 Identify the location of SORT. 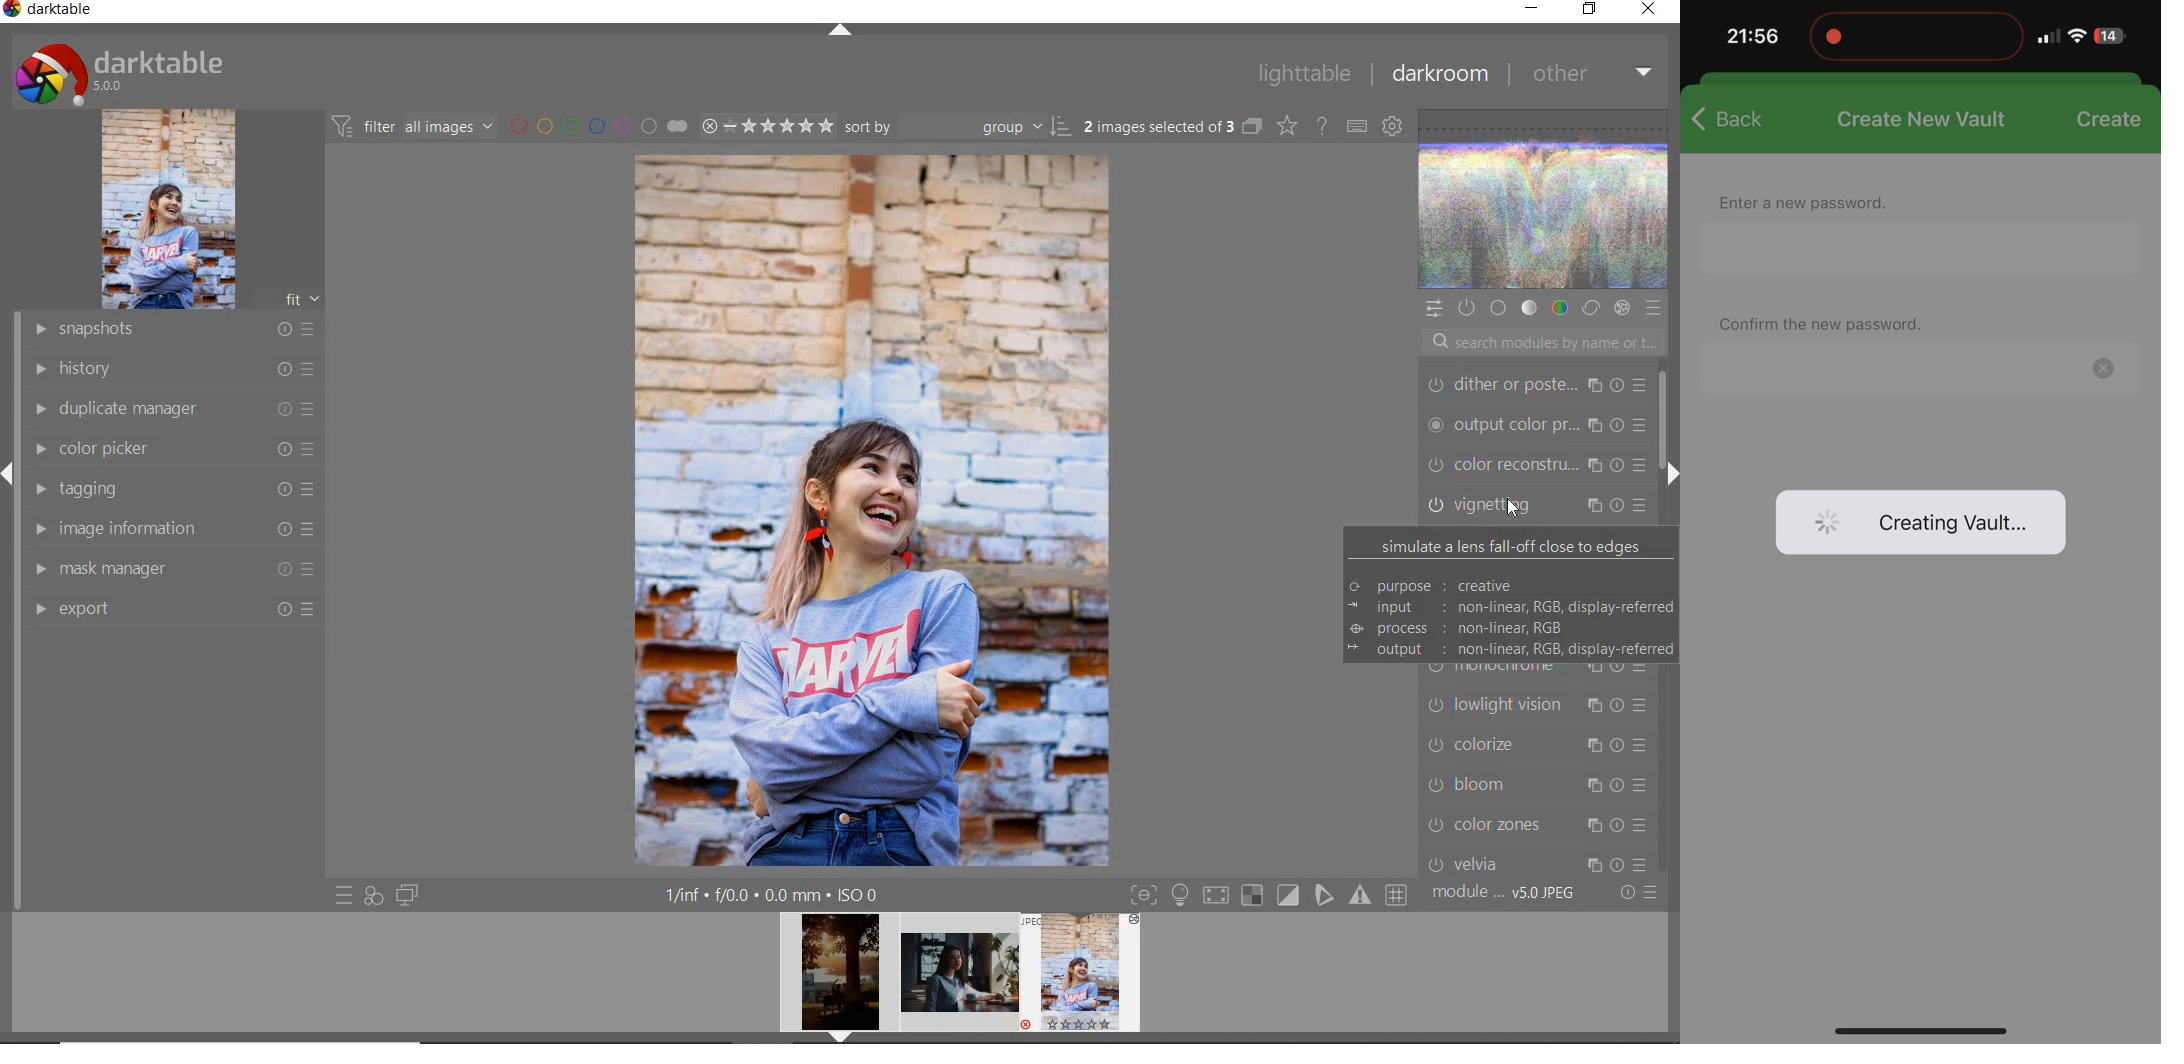
(958, 125).